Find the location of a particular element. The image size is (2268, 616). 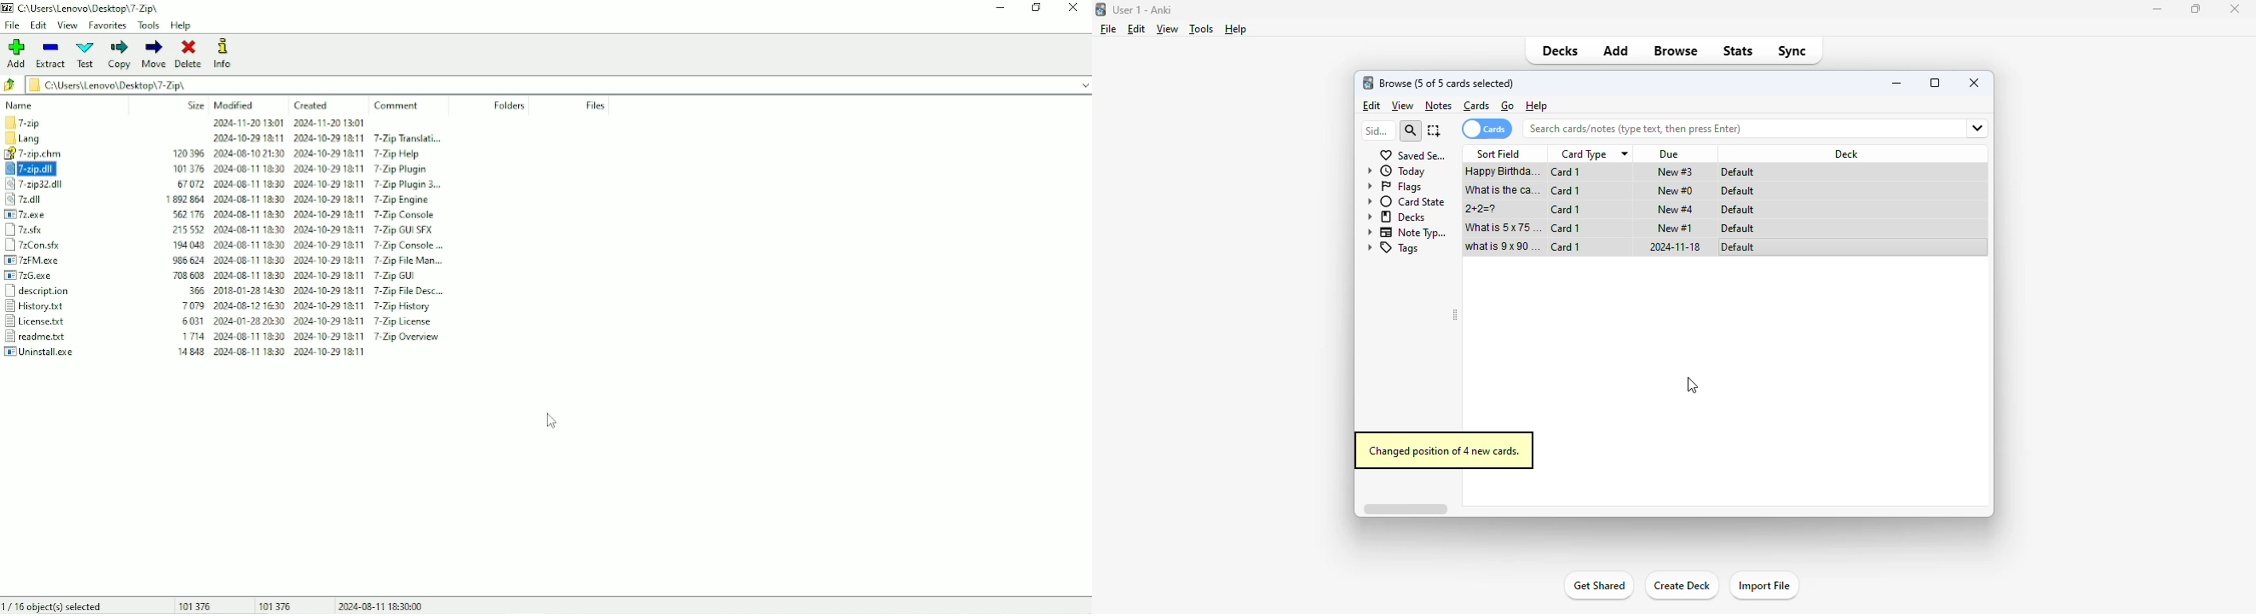

search is located at coordinates (1410, 131).